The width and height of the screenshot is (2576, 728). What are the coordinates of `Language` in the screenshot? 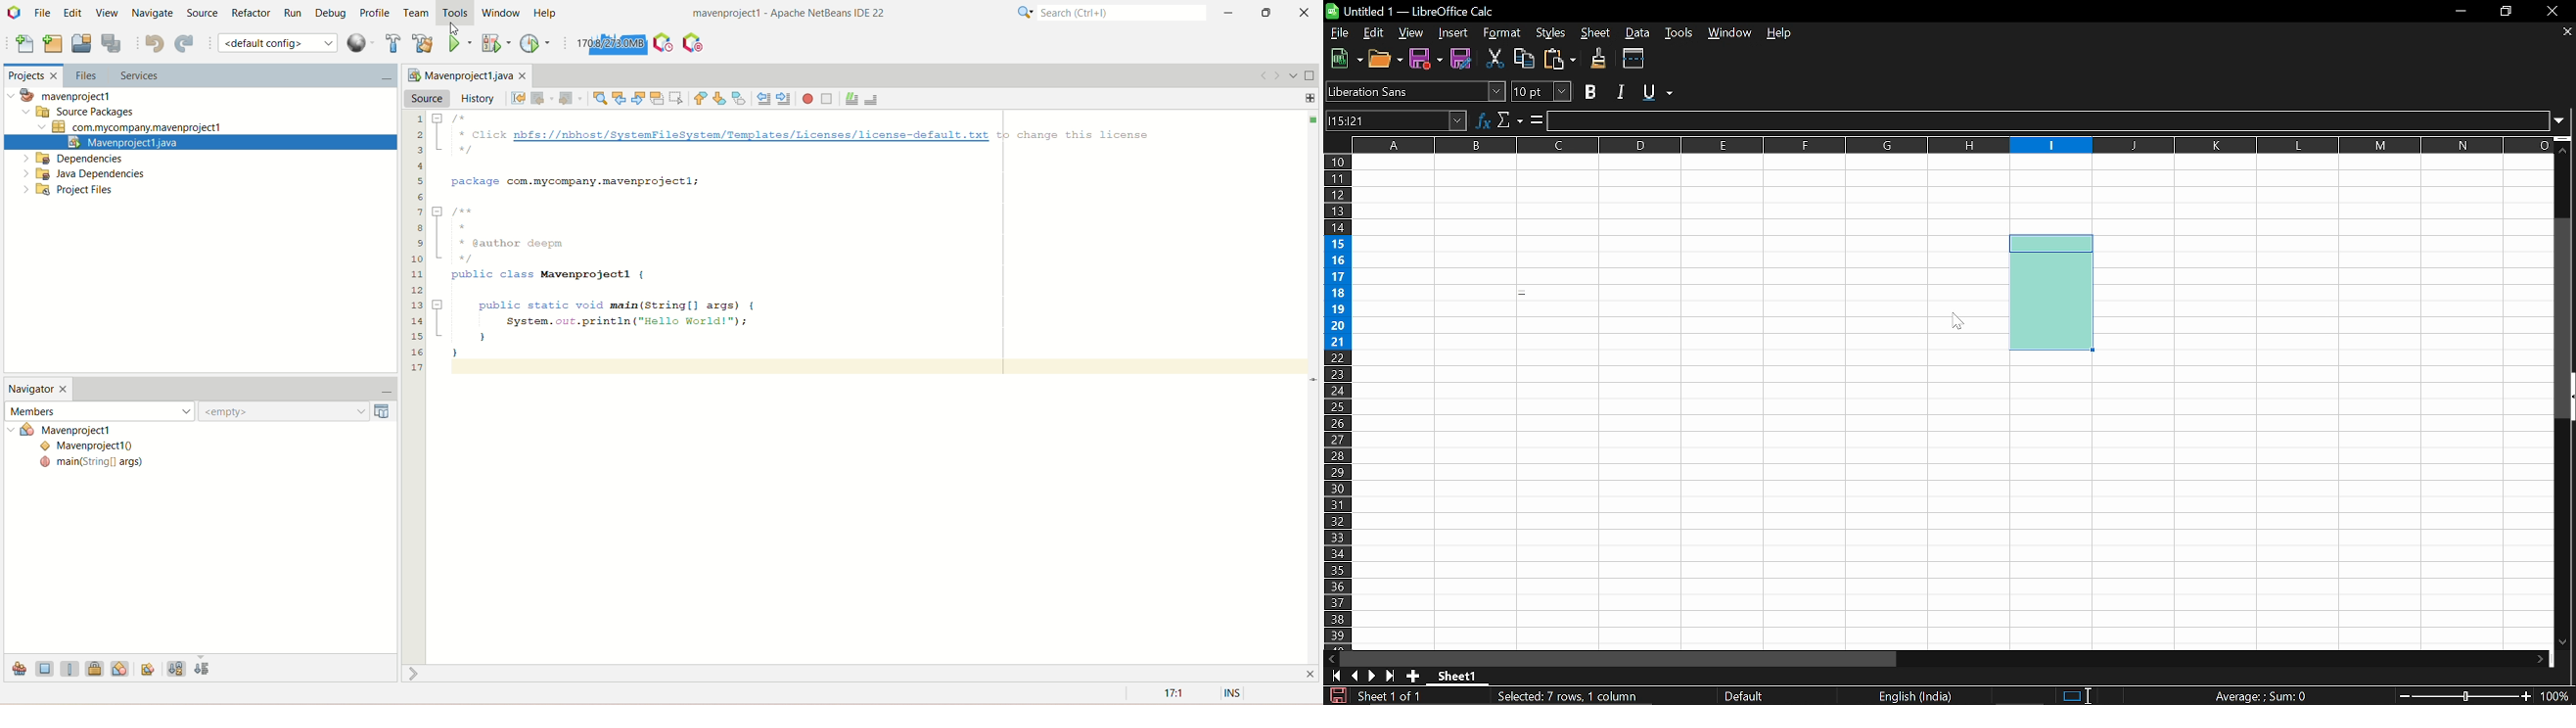 It's located at (1920, 696).